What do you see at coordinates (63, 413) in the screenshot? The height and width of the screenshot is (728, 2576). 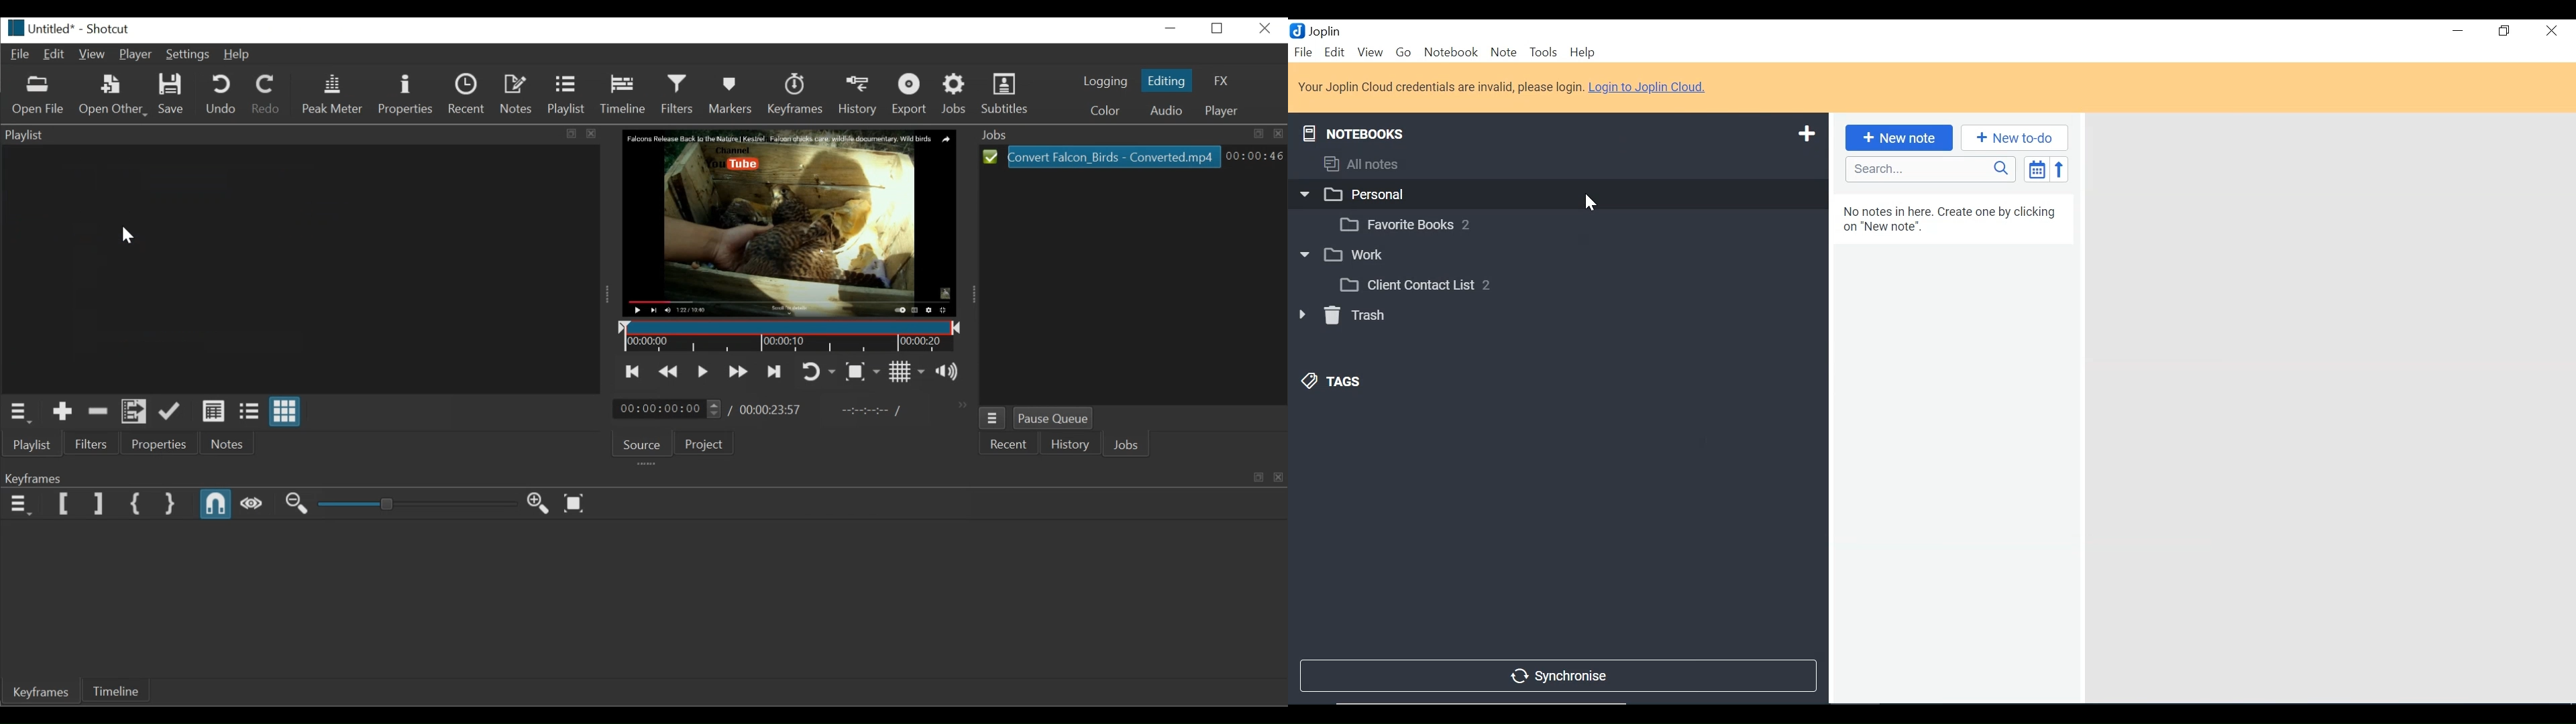 I see `Add to the playlist` at bounding box center [63, 413].